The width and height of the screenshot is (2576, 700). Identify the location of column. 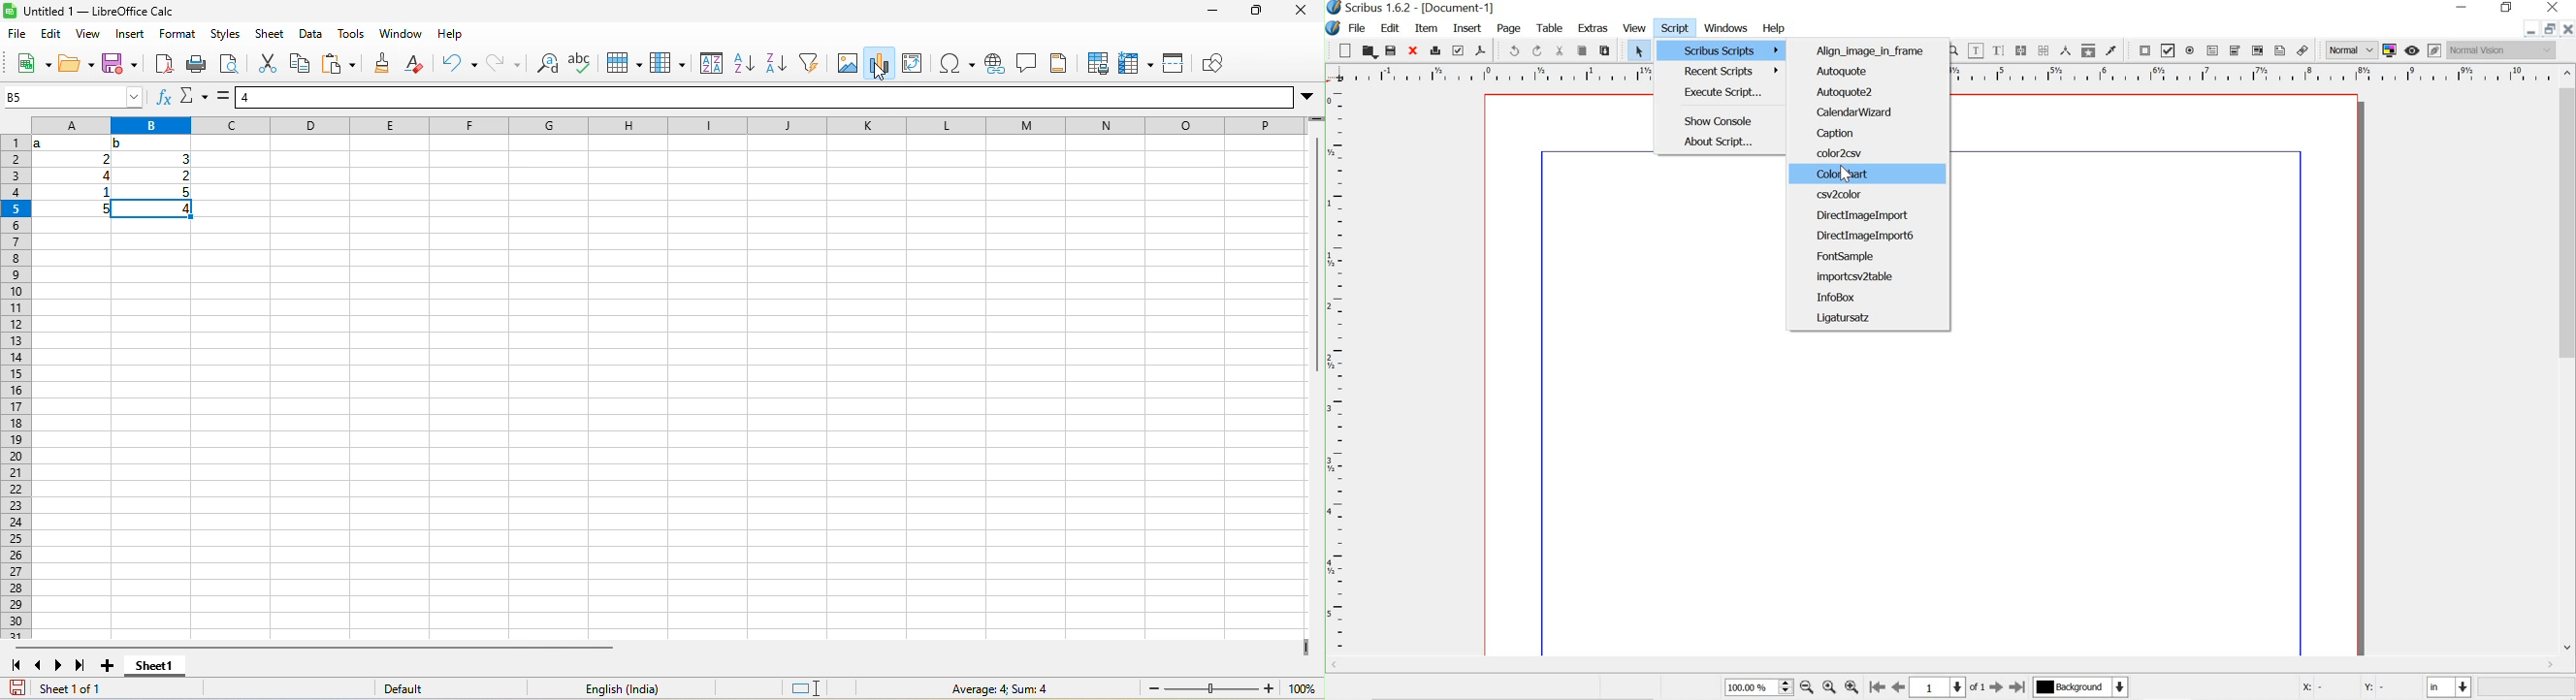
(667, 62).